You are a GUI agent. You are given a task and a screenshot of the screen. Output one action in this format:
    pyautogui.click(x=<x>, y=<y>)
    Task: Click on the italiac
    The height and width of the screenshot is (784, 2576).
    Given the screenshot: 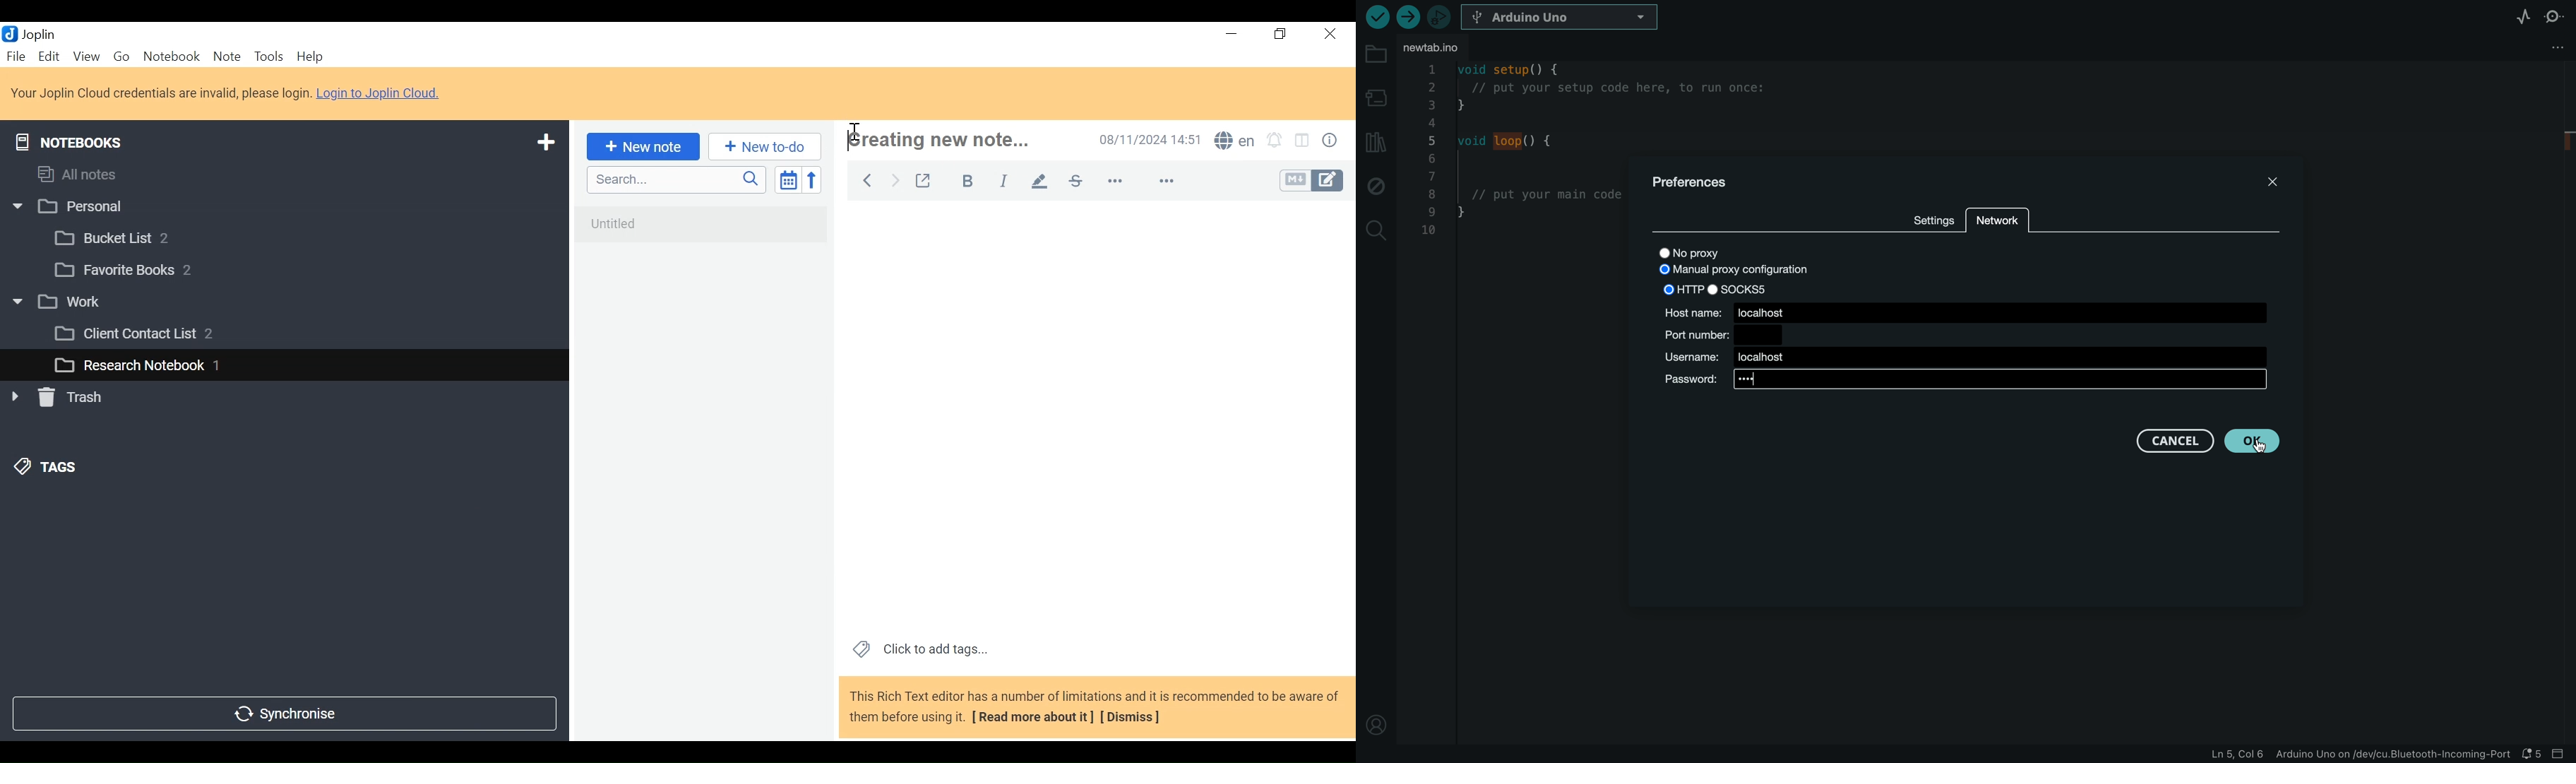 What is the action you would take?
    pyautogui.click(x=1005, y=180)
    